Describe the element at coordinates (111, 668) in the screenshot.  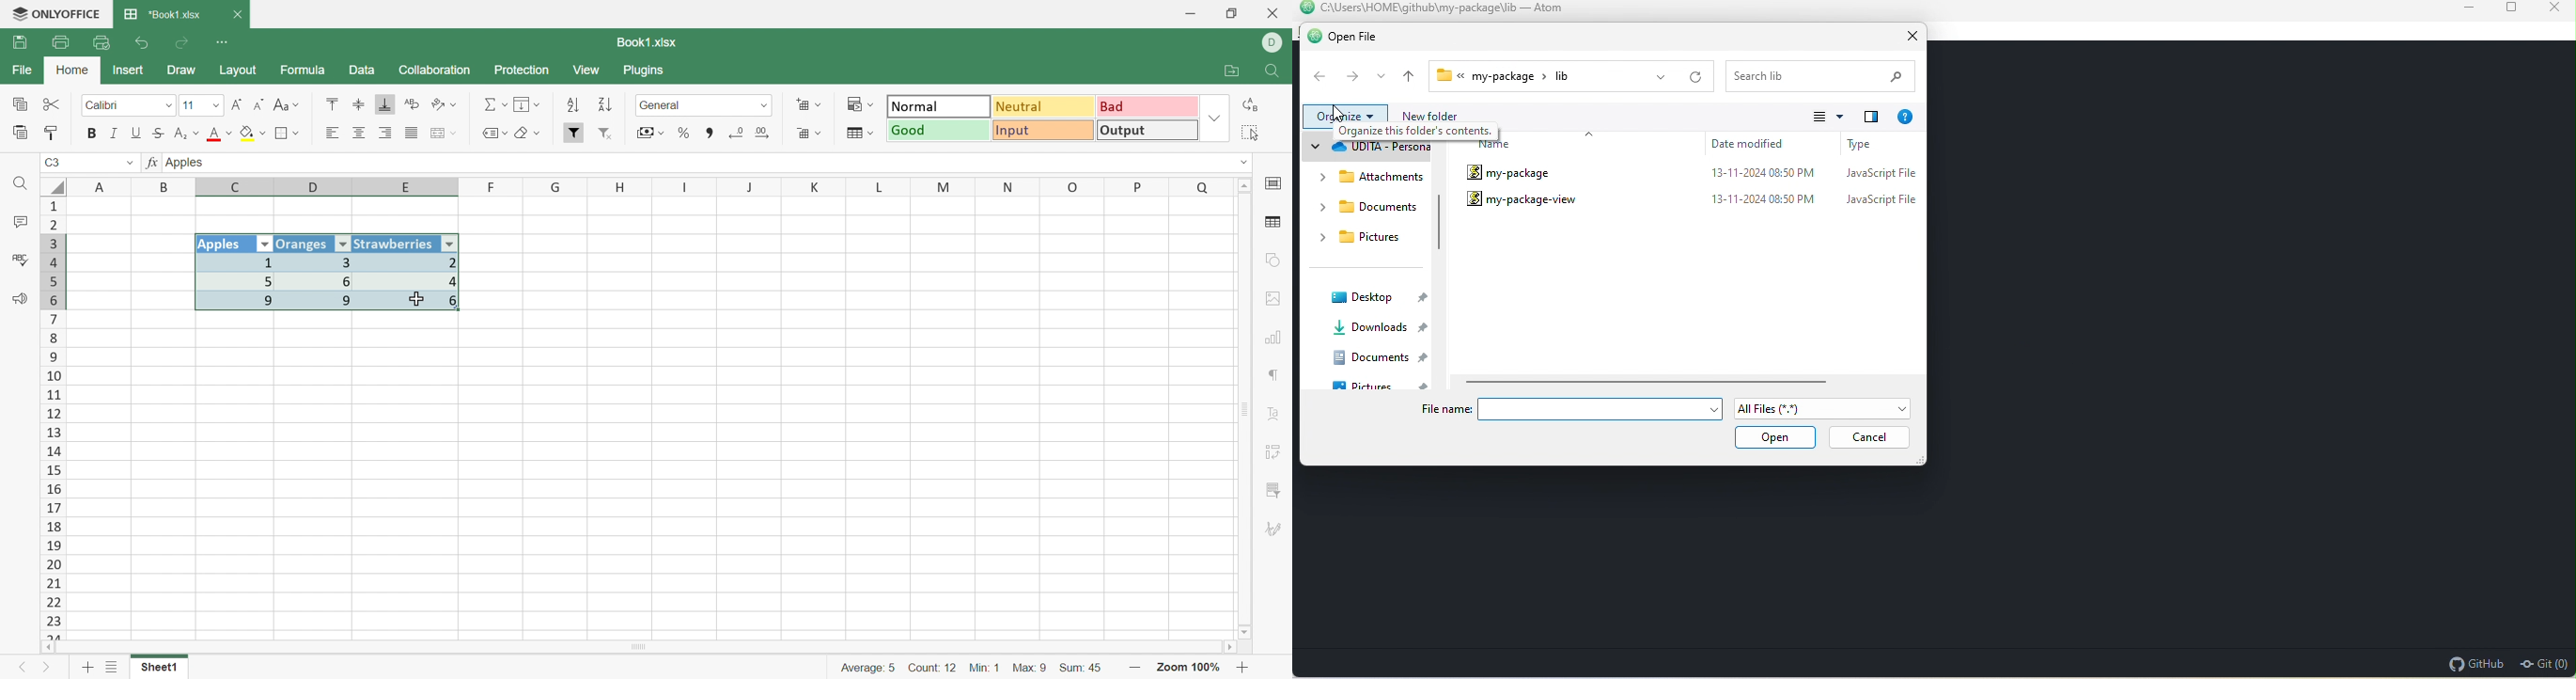
I see `List of sheets` at that location.